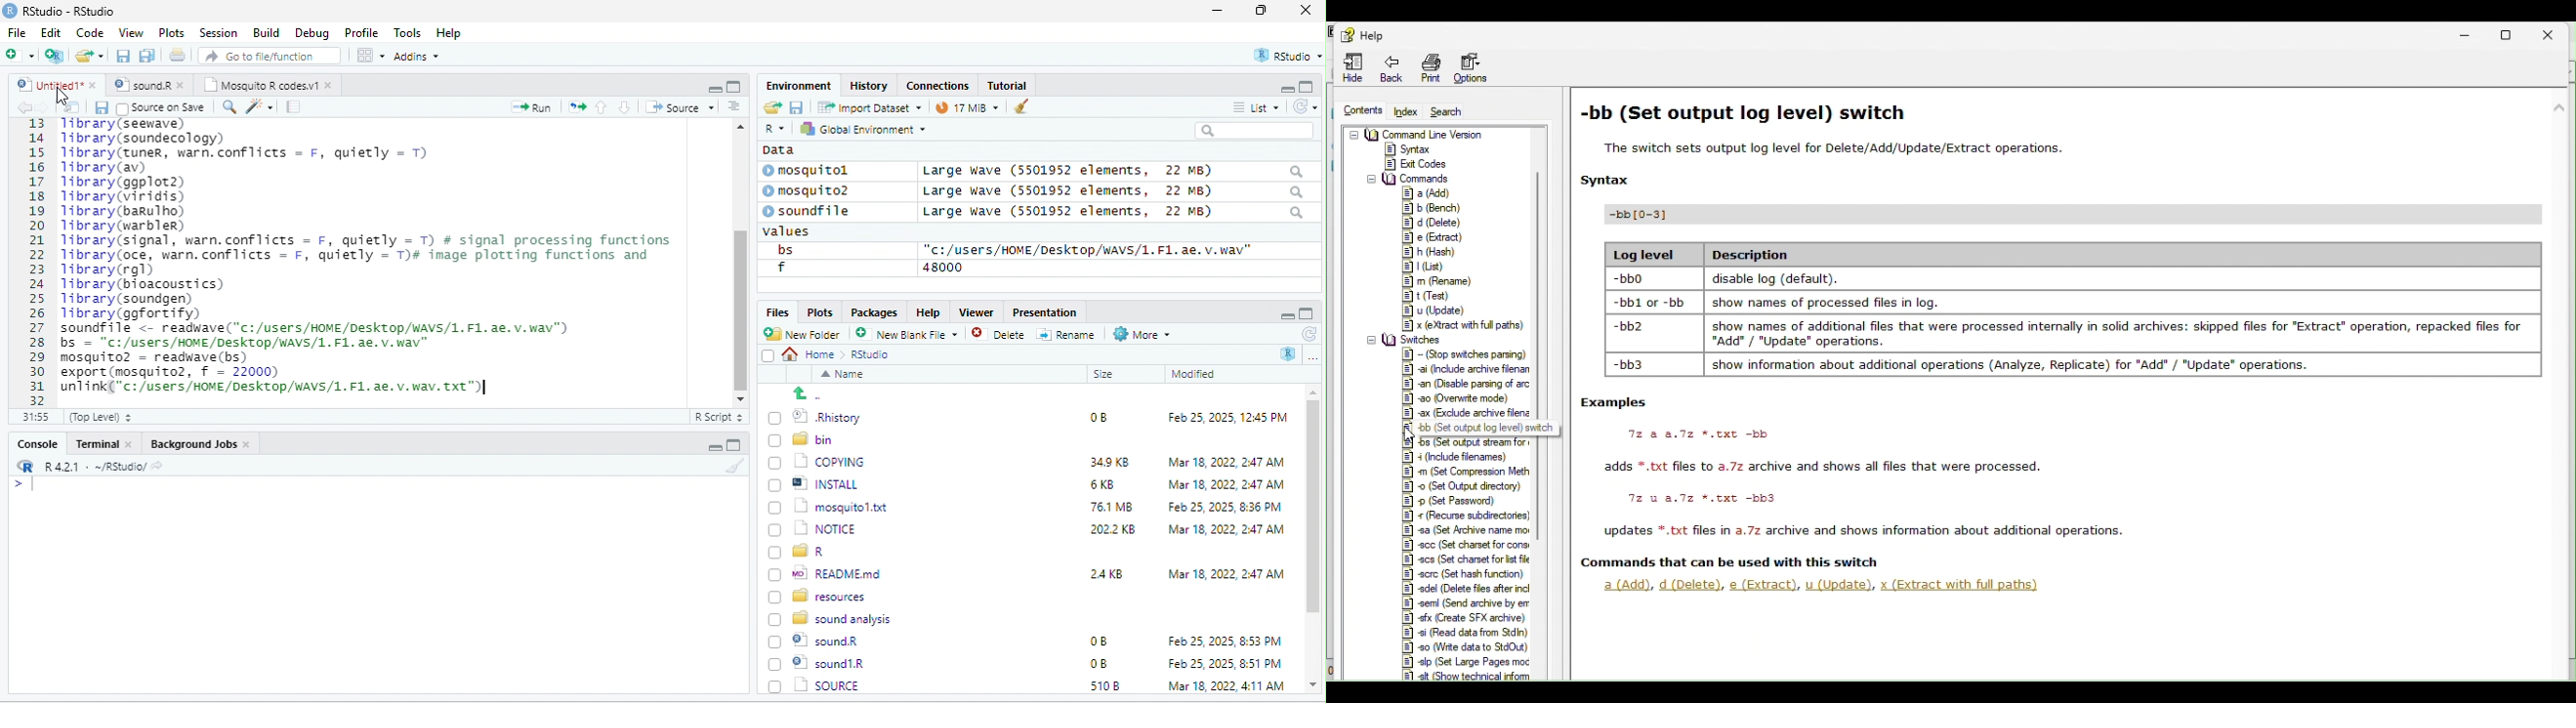  Describe the element at coordinates (846, 376) in the screenshot. I see ` Name` at that location.